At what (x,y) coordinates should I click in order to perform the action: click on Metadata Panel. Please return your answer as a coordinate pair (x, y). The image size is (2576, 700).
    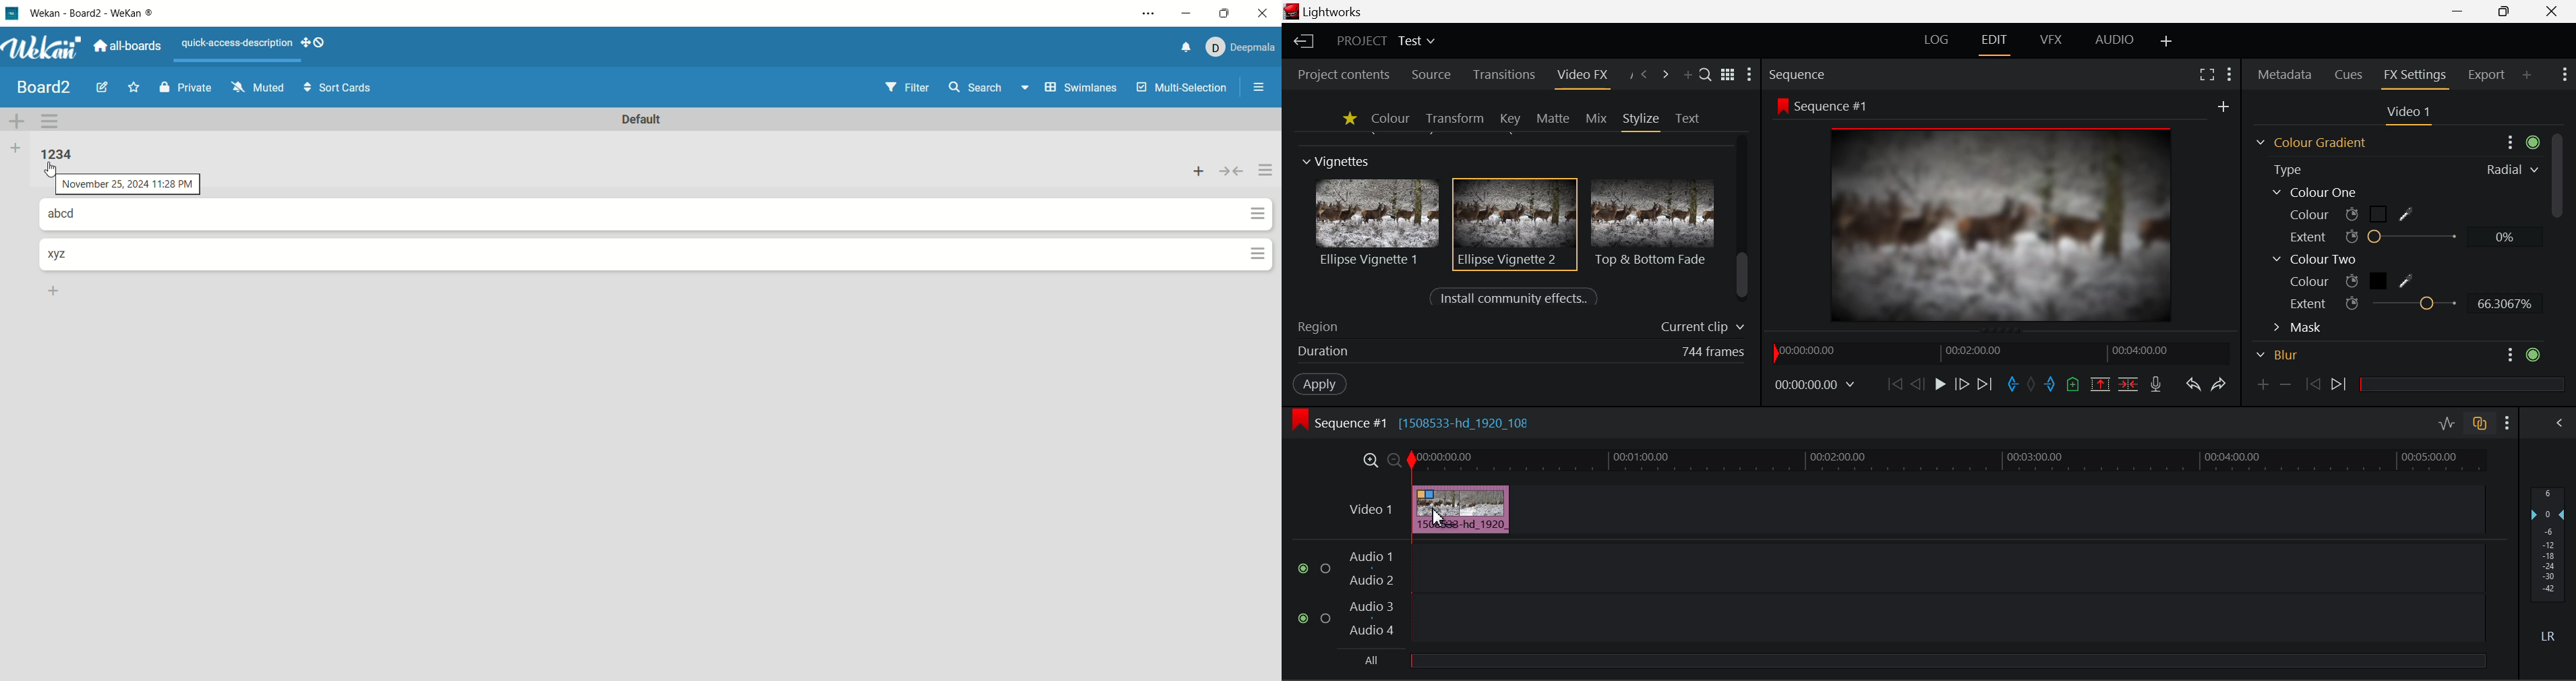
    Looking at the image, I should click on (2283, 76).